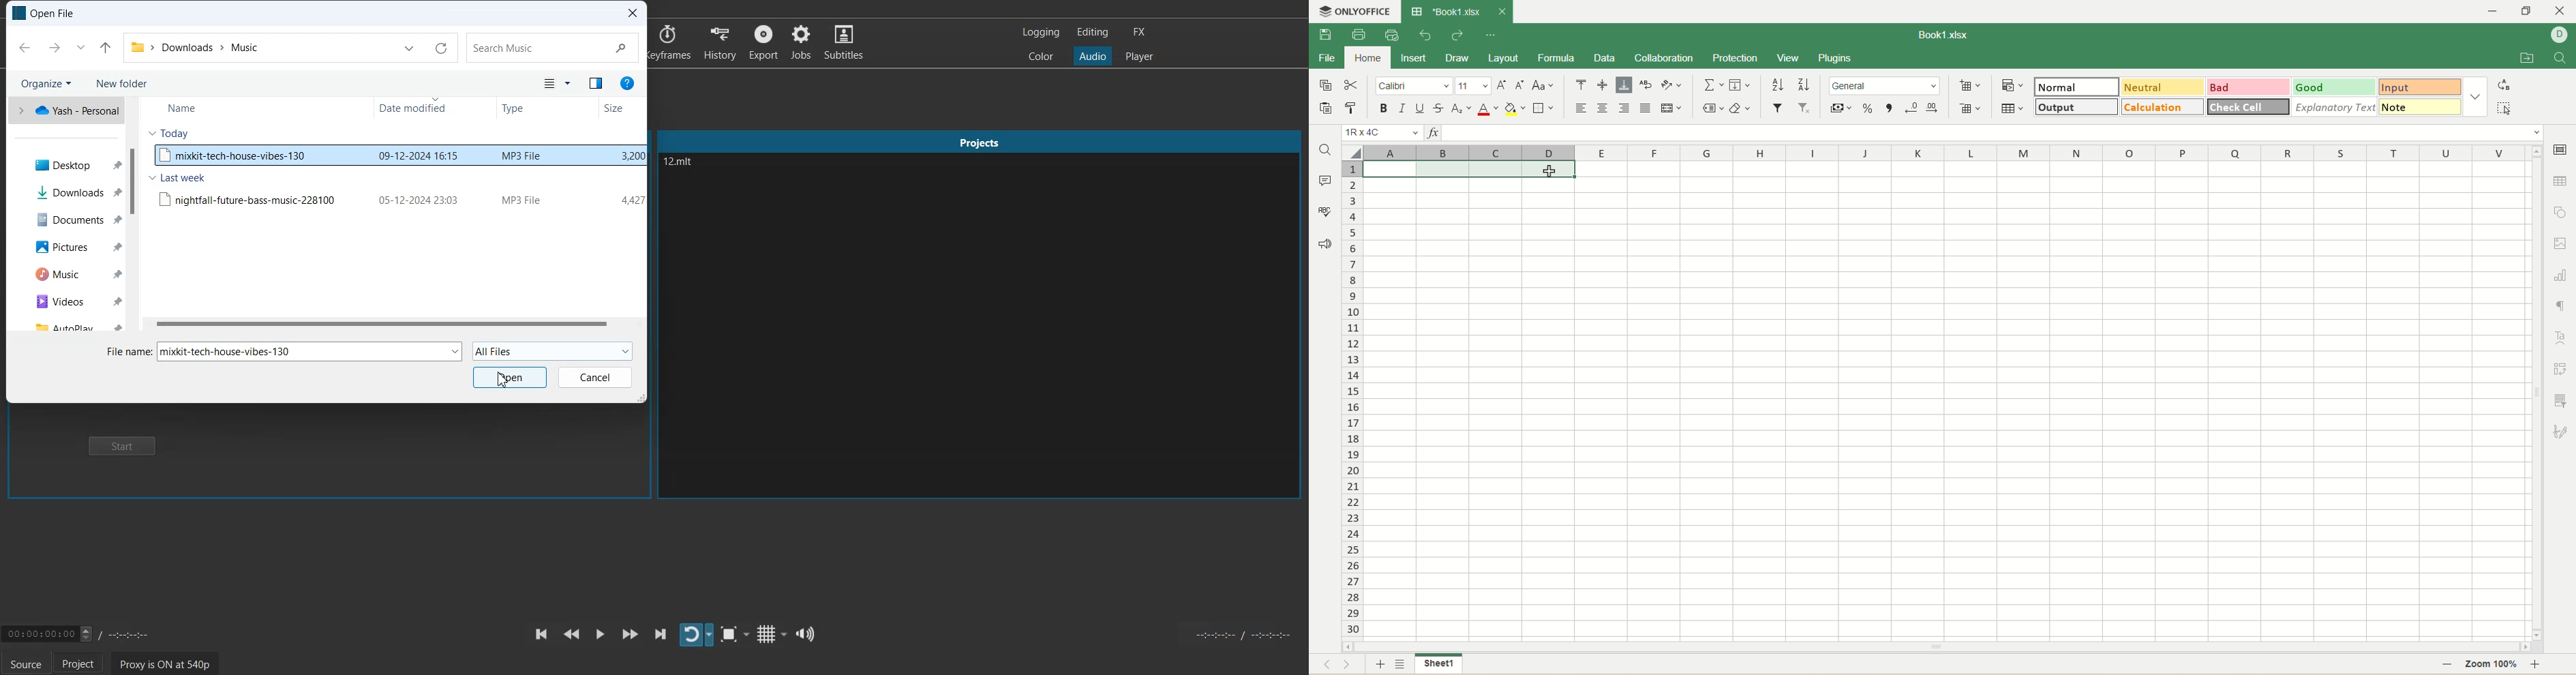 This screenshot has width=2576, height=700. What do you see at coordinates (556, 83) in the screenshot?
I see `Folder View mode` at bounding box center [556, 83].